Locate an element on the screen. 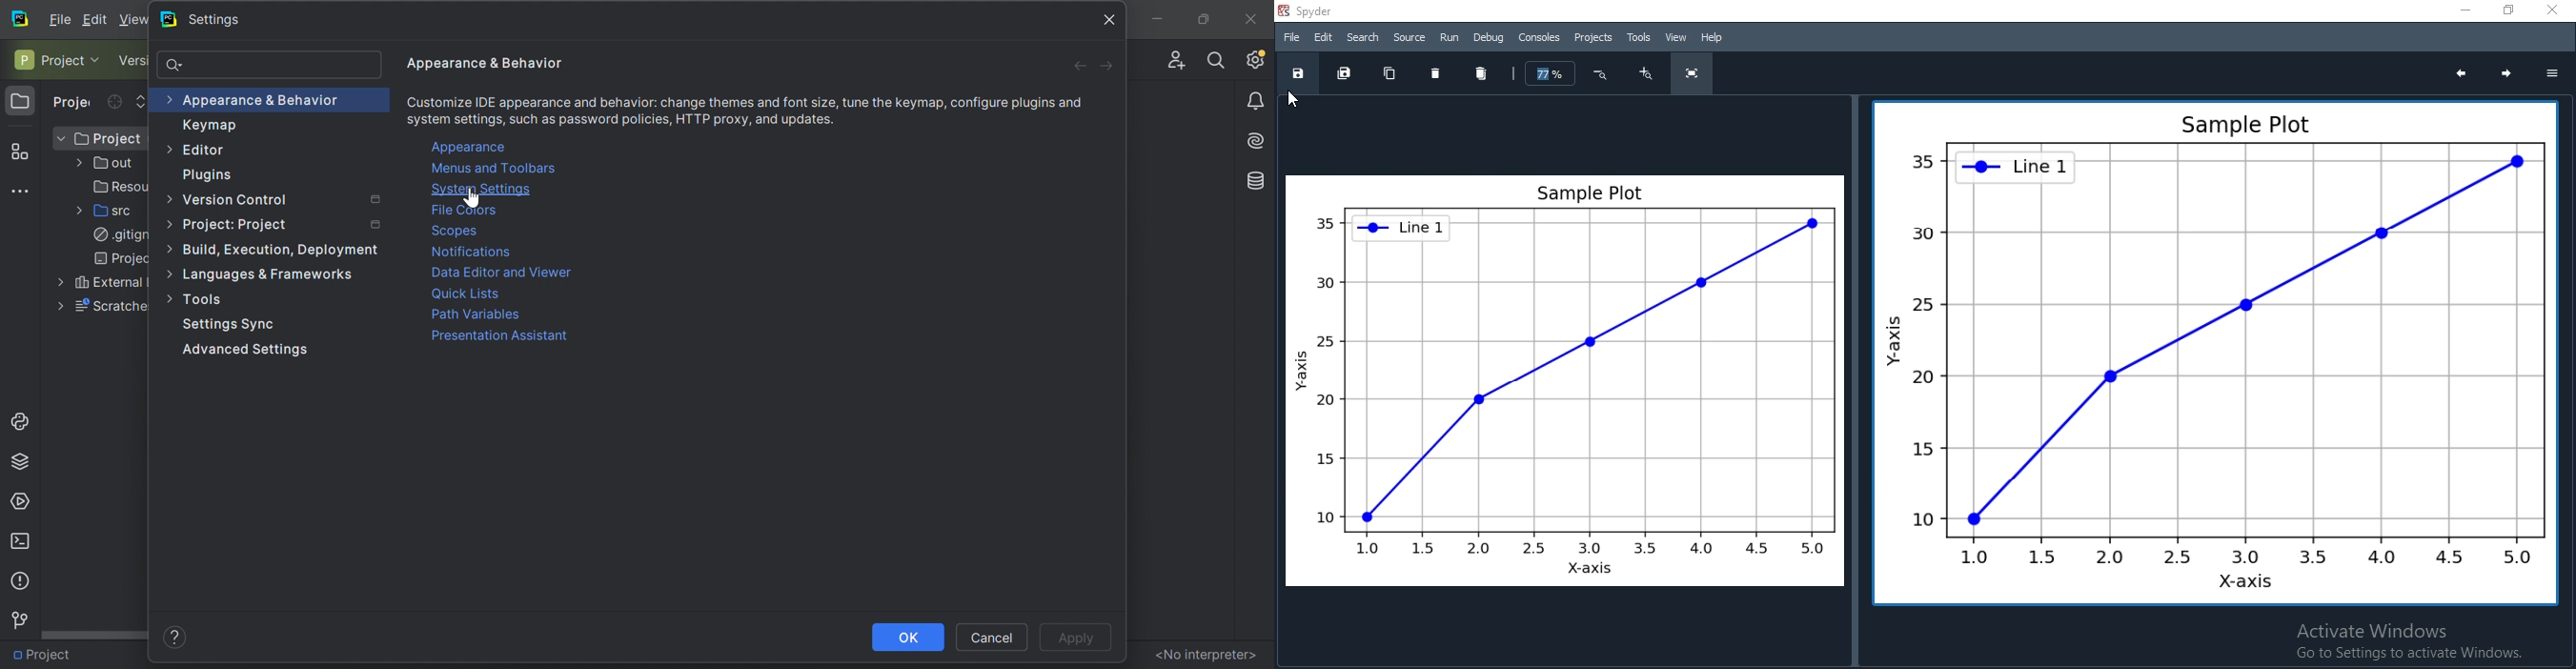 The height and width of the screenshot is (672, 2576). System settings is located at coordinates (483, 188).